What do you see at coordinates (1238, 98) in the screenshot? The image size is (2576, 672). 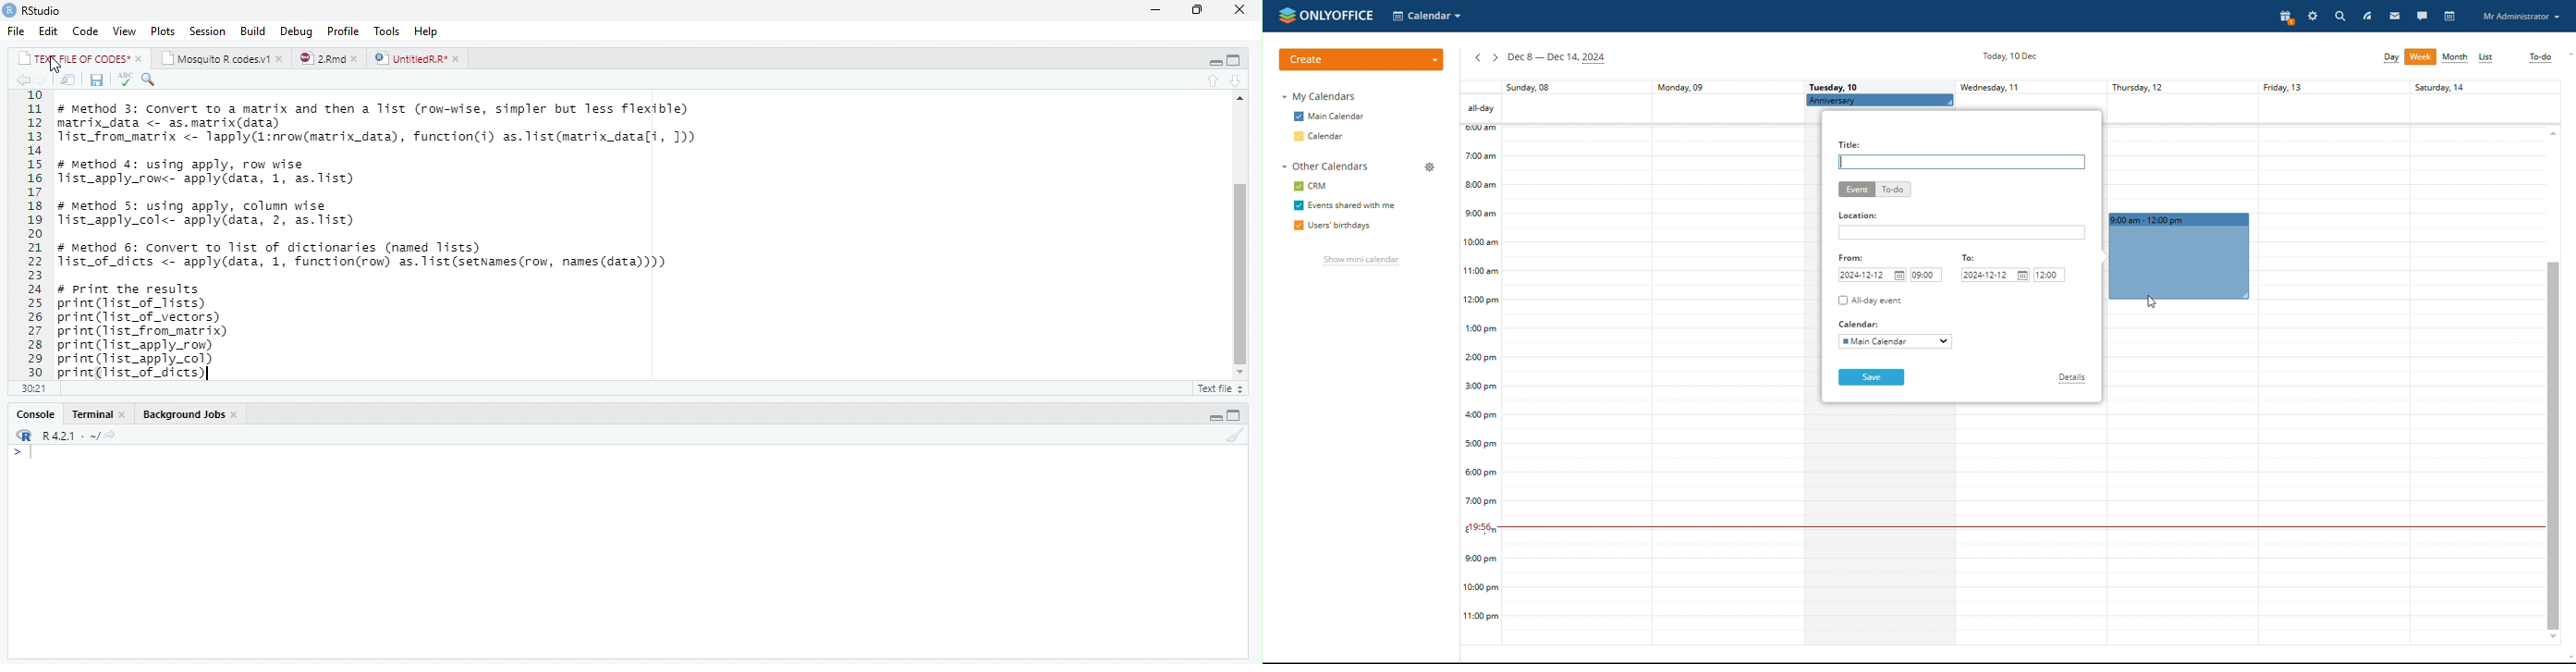 I see `Scroll Top` at bounding box center [1238, 98].